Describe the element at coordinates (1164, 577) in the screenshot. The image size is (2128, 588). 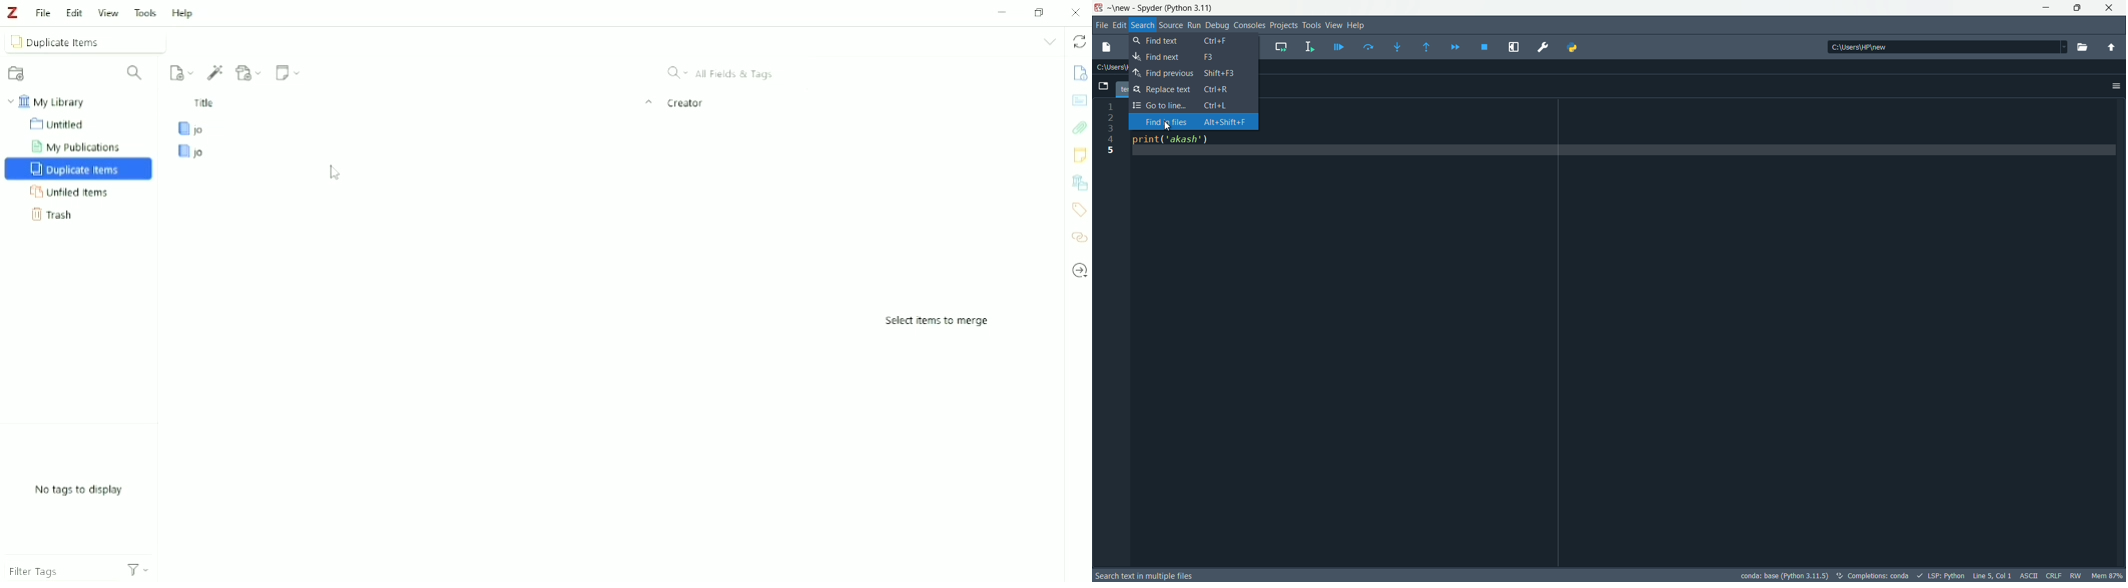
I see `Search text in multiple files` at that location.